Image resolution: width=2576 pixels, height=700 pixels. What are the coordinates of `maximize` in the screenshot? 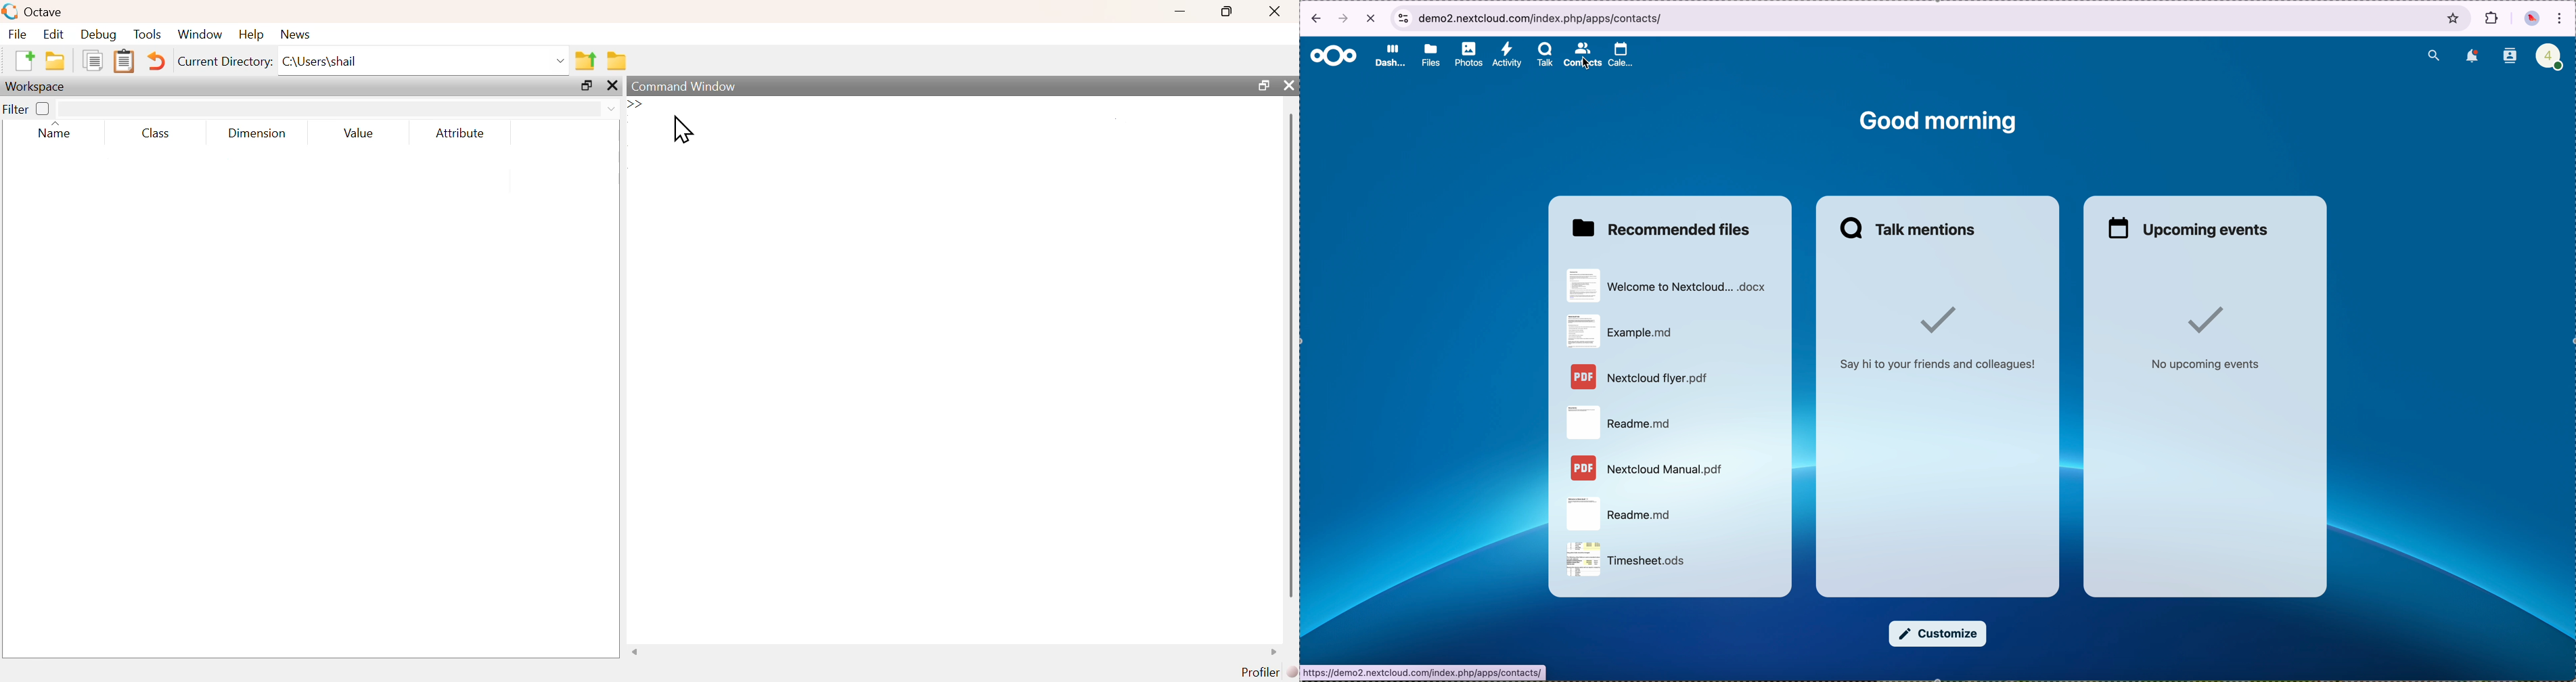 It's located at (1261, 85).